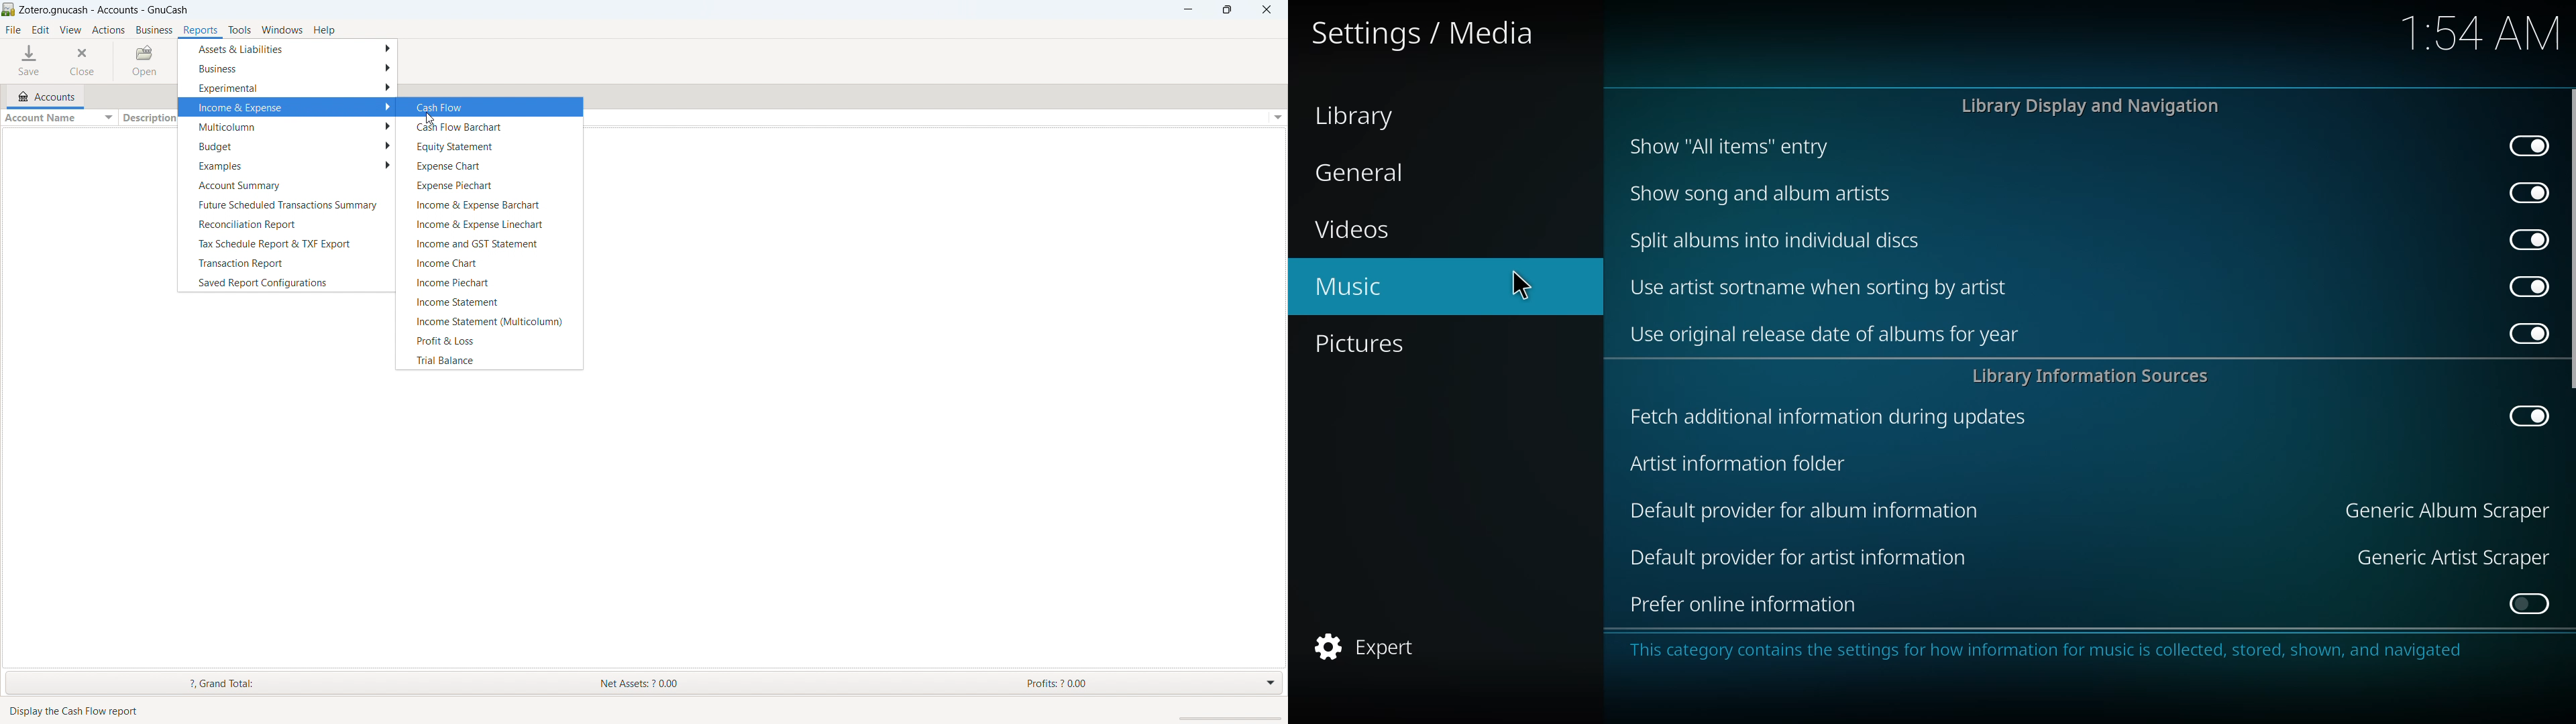  I want to click on music, so click(1360, 287).